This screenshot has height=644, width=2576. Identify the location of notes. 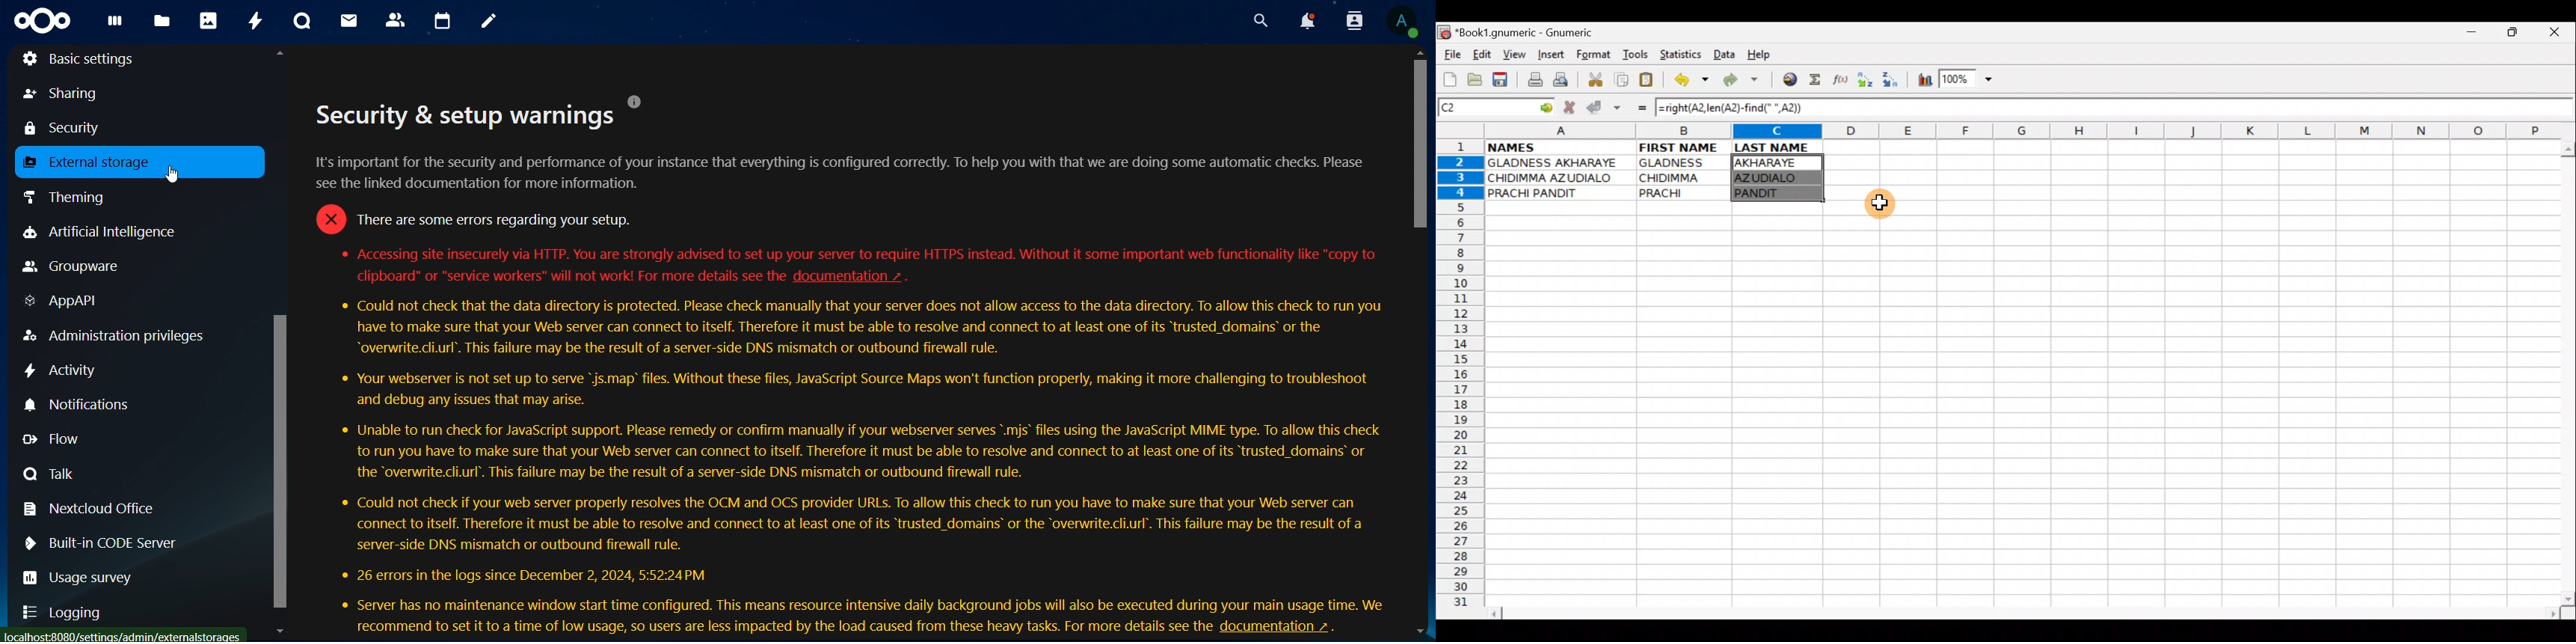
(488, 21).